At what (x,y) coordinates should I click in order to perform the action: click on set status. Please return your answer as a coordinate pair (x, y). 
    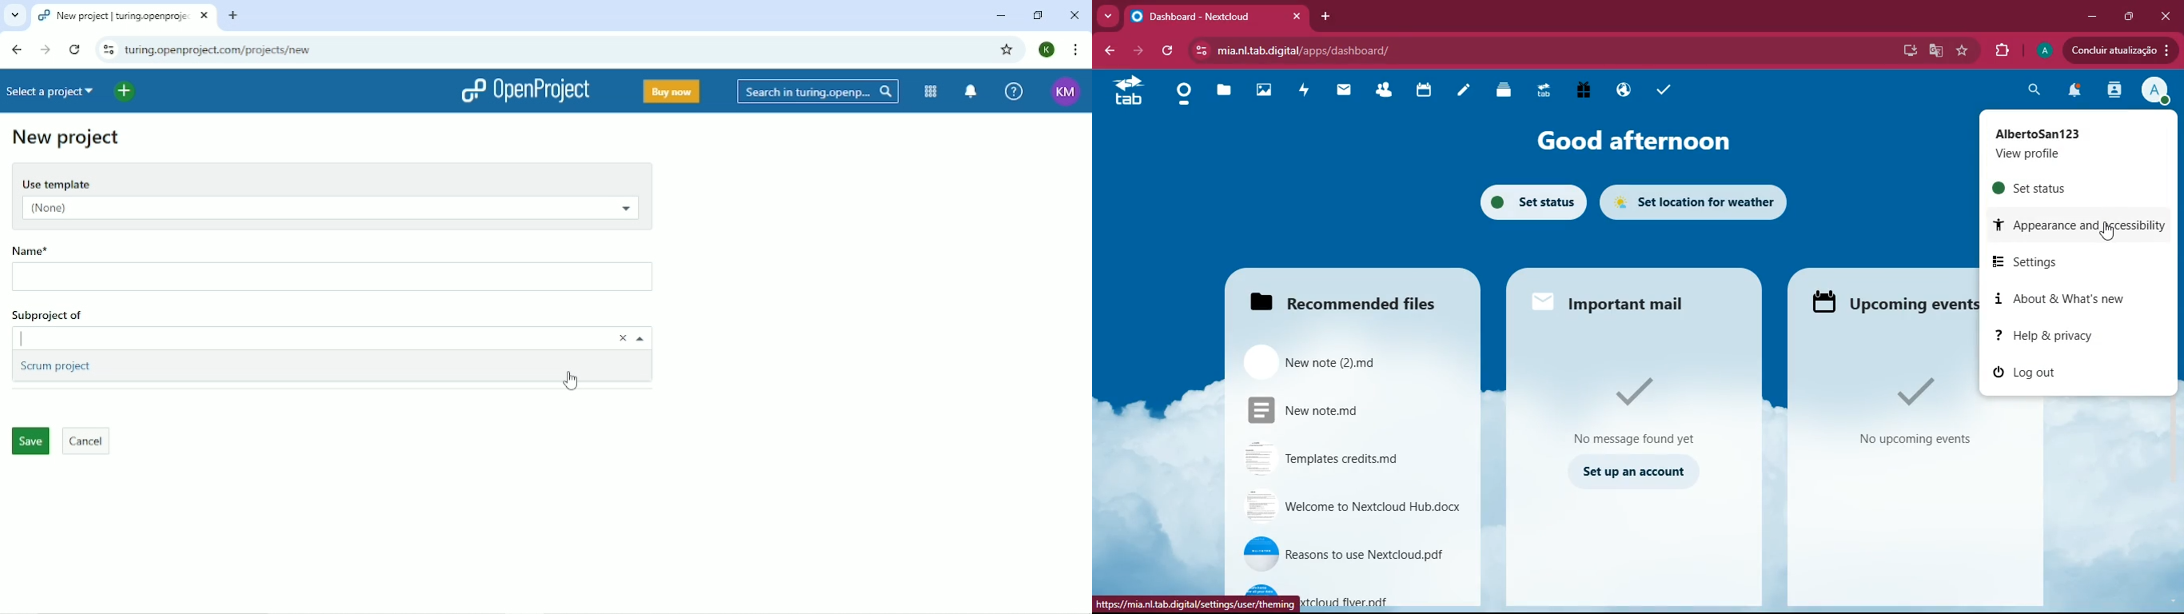
    Looking at the image, I should click on (1530, 201).